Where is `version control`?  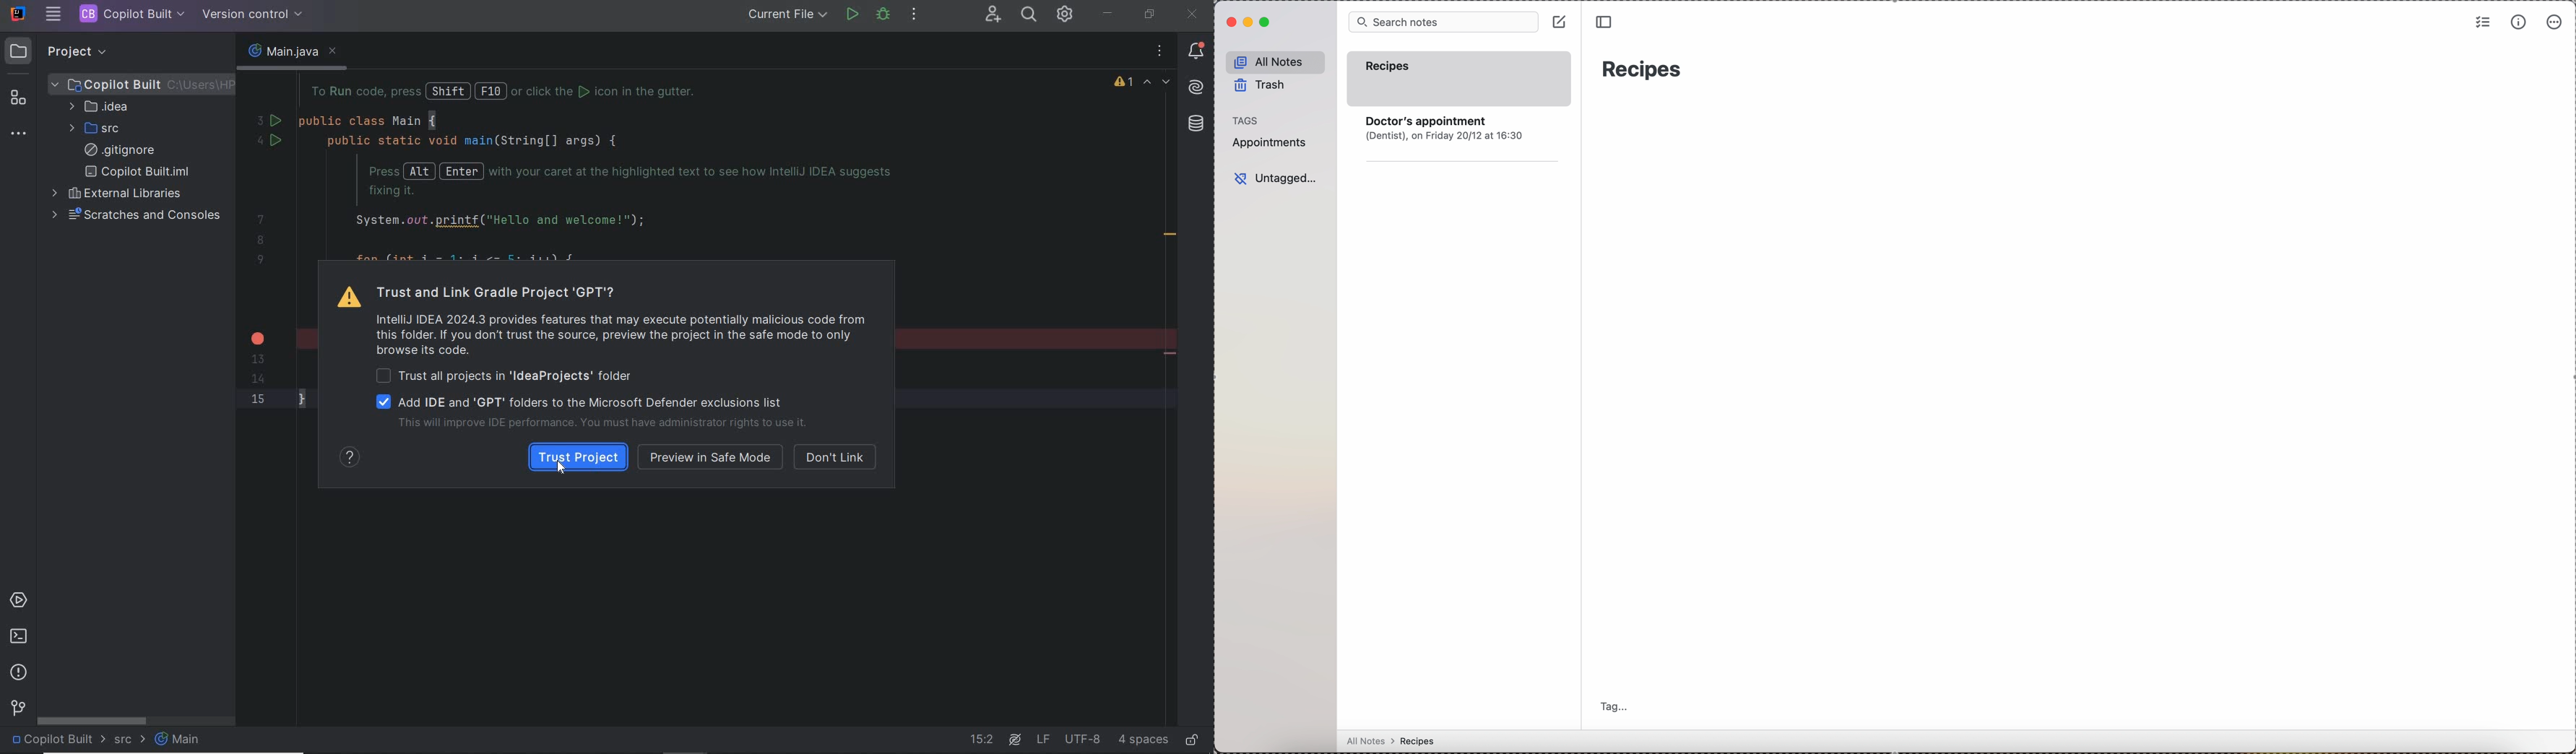
version control is located at coordinates (16, 709).